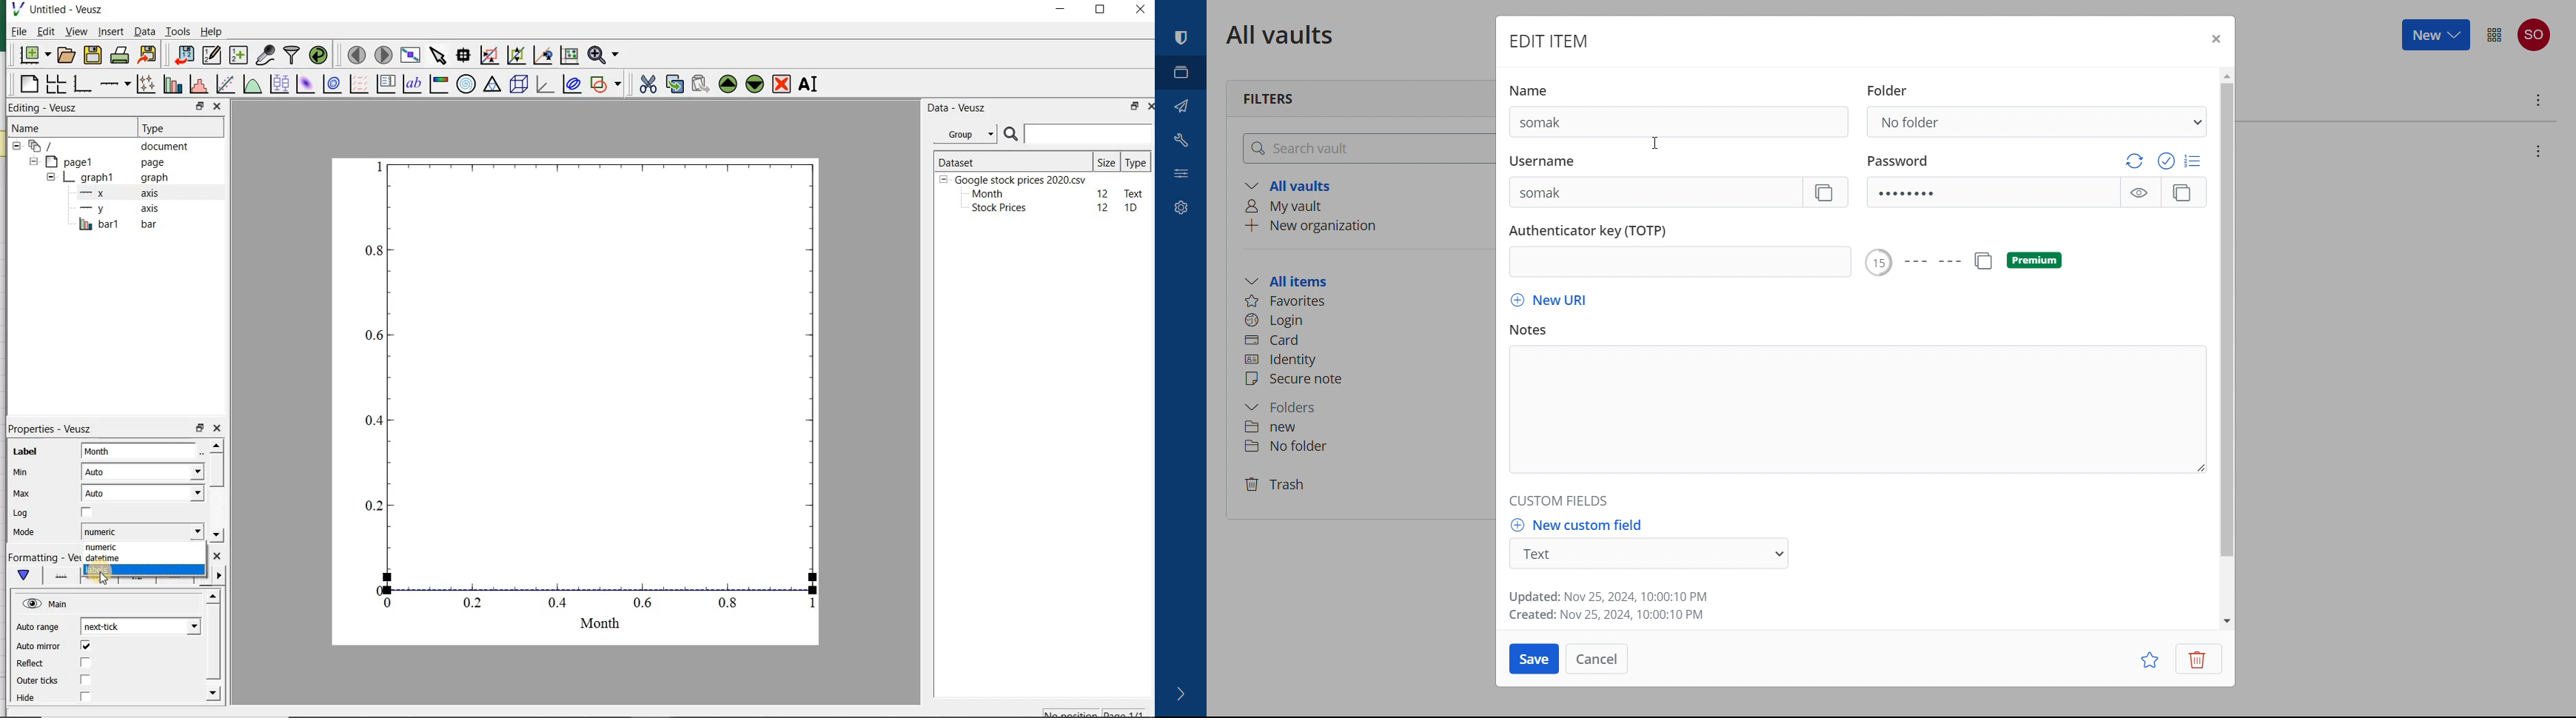 This screenshot has width=2576, height=728. I want to click on move to the previous page, so click(355, 54).